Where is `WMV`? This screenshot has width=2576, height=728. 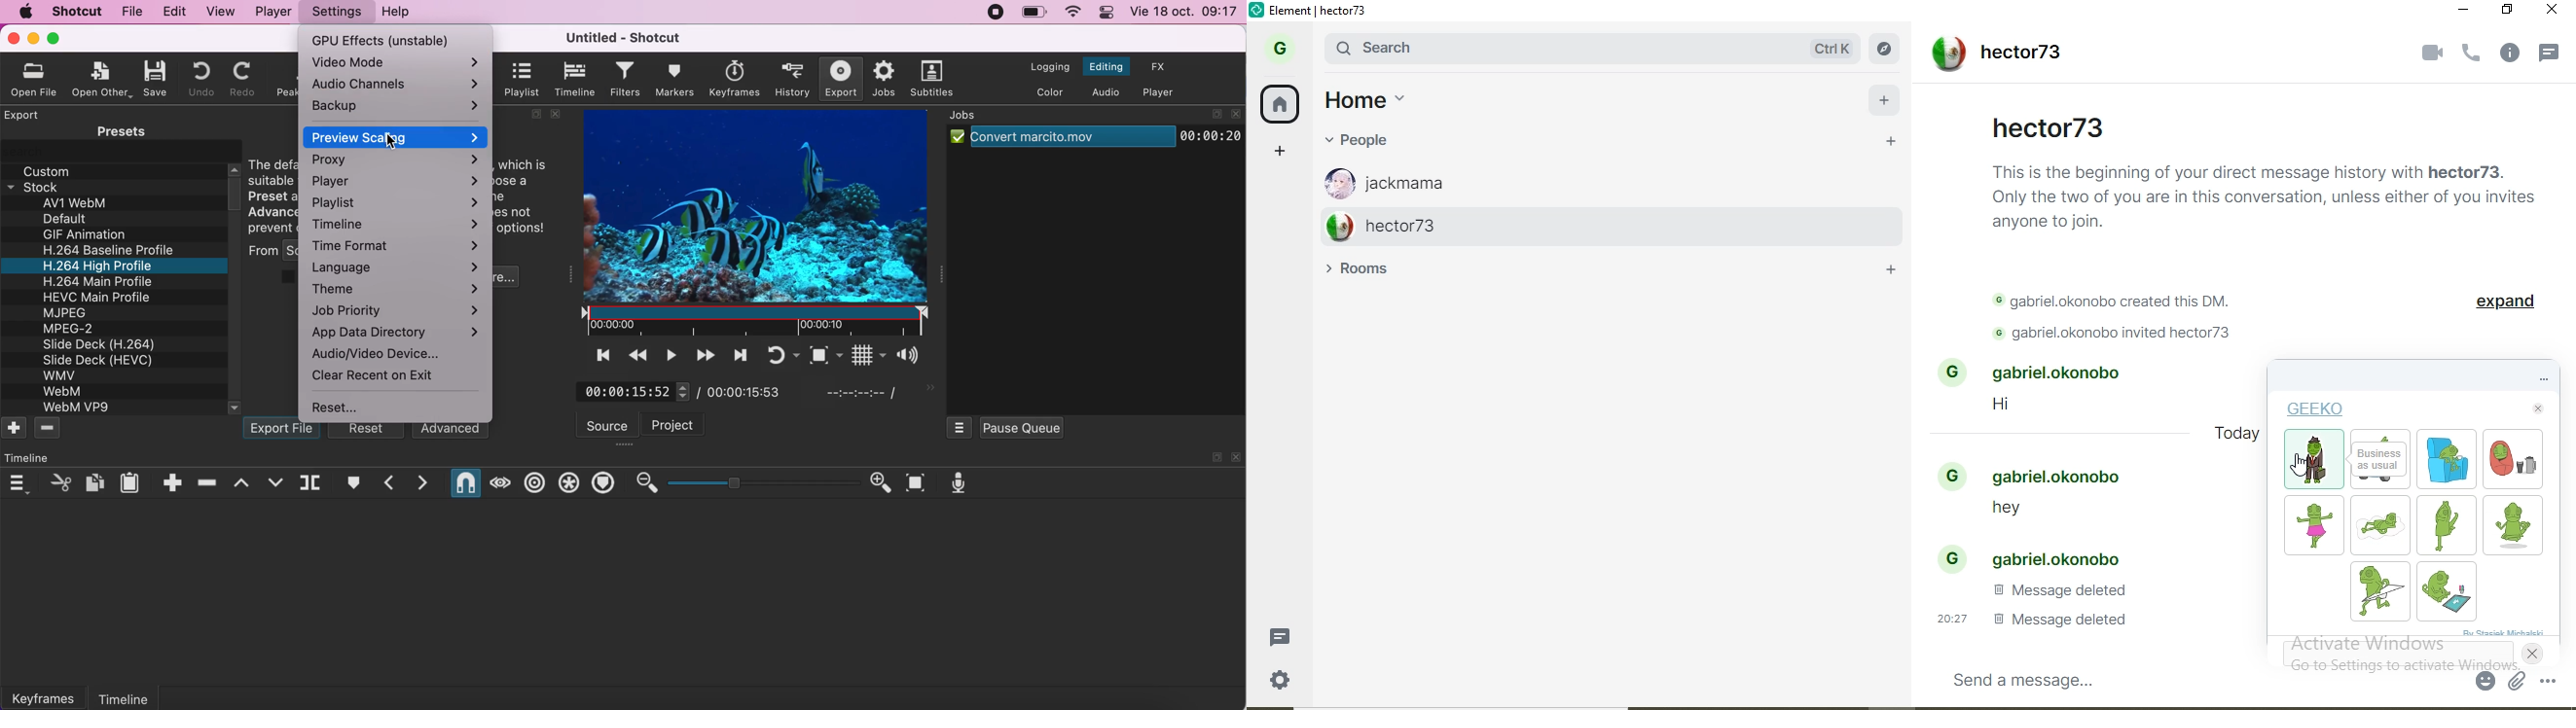 WMV is located at coordinates (58, 374).